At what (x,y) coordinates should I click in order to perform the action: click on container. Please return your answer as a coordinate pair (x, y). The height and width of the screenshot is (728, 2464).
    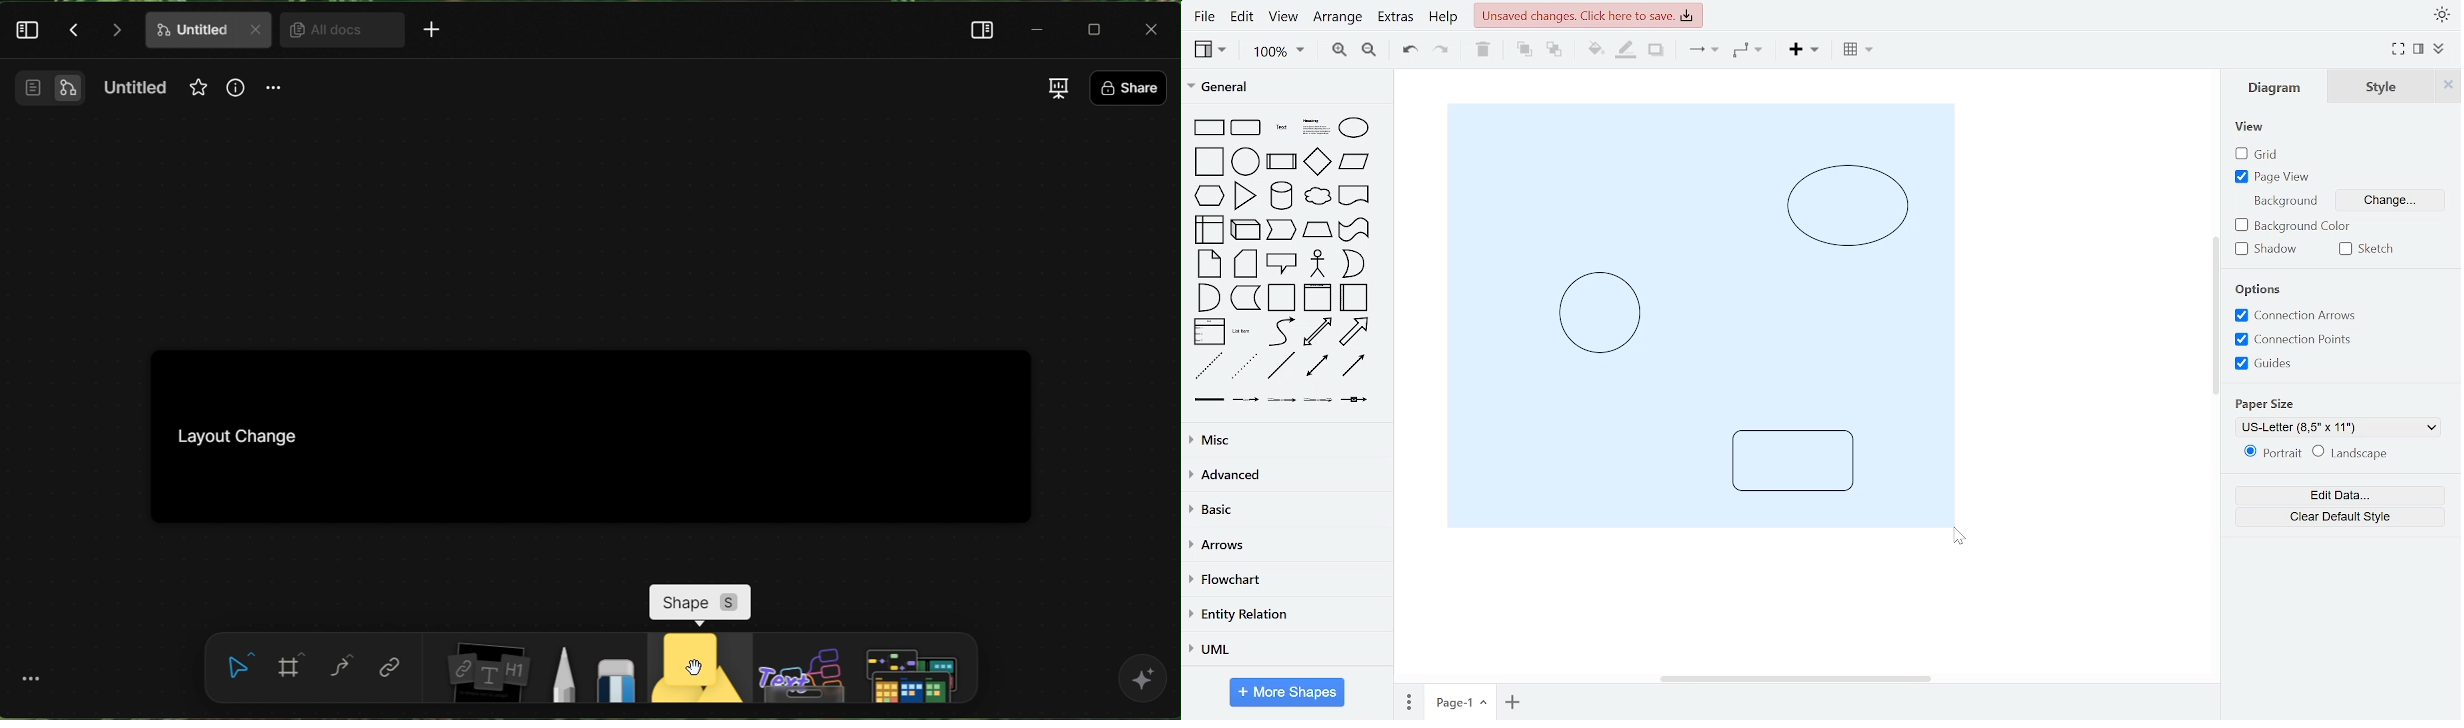
    Looking at the image, I should click on (1283, 298).